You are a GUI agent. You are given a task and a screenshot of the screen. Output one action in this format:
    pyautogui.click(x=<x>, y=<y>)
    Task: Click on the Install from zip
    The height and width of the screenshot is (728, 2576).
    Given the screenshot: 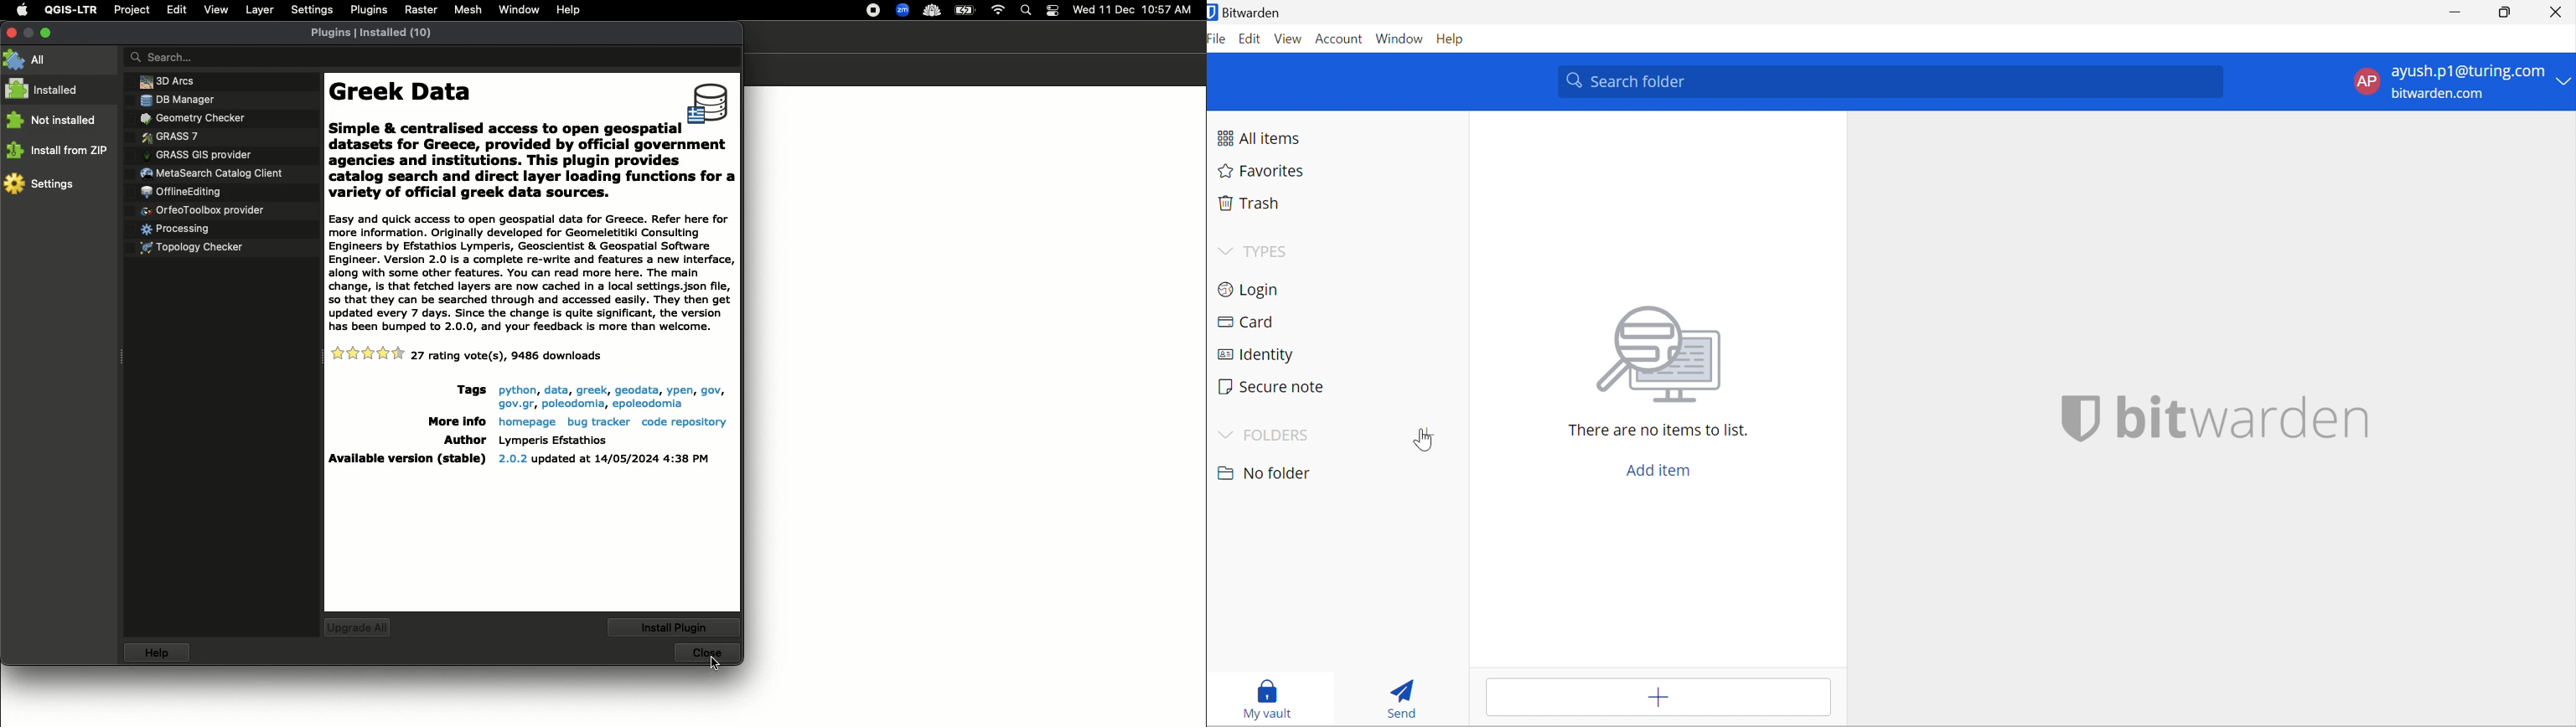 What is the action you would take?
    pyautogui.click(x=58, y=149)
    